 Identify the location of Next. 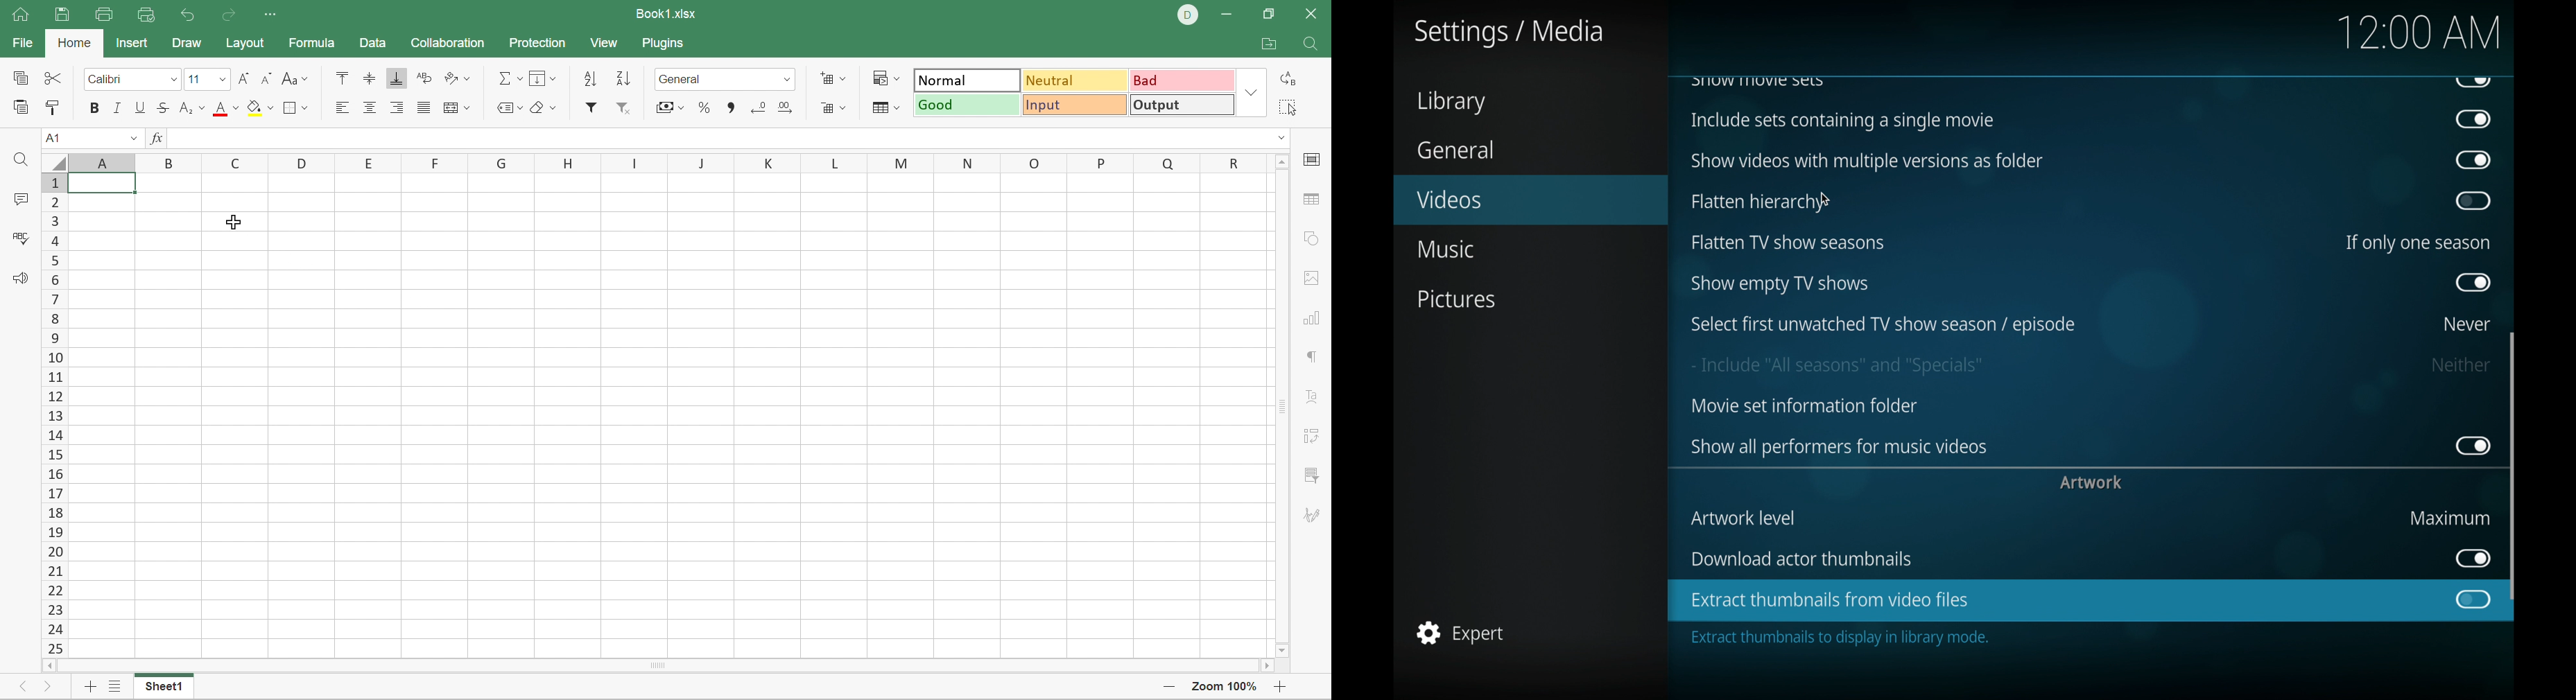
(45, 689).